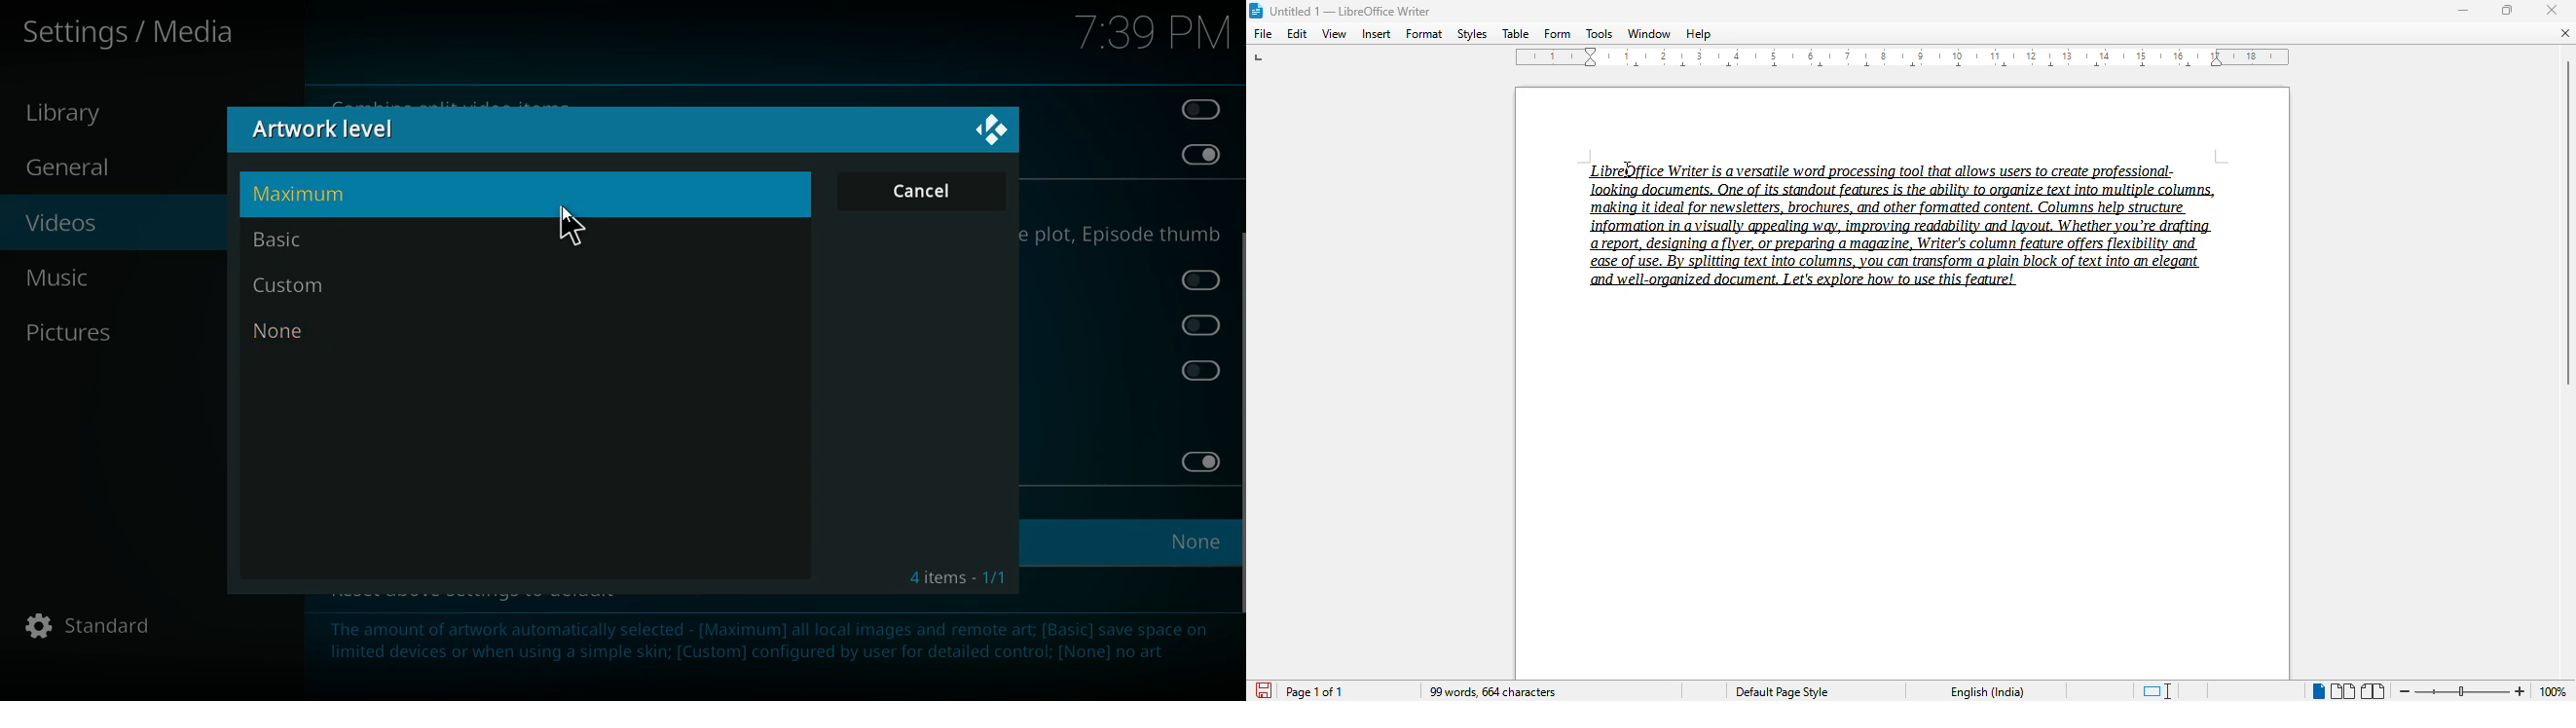 This screenshot has width=2576, height=728. What do you see at coordinates (2566, 33) in the screenshot?
I see `close document` at bounding box center [2566, 33].